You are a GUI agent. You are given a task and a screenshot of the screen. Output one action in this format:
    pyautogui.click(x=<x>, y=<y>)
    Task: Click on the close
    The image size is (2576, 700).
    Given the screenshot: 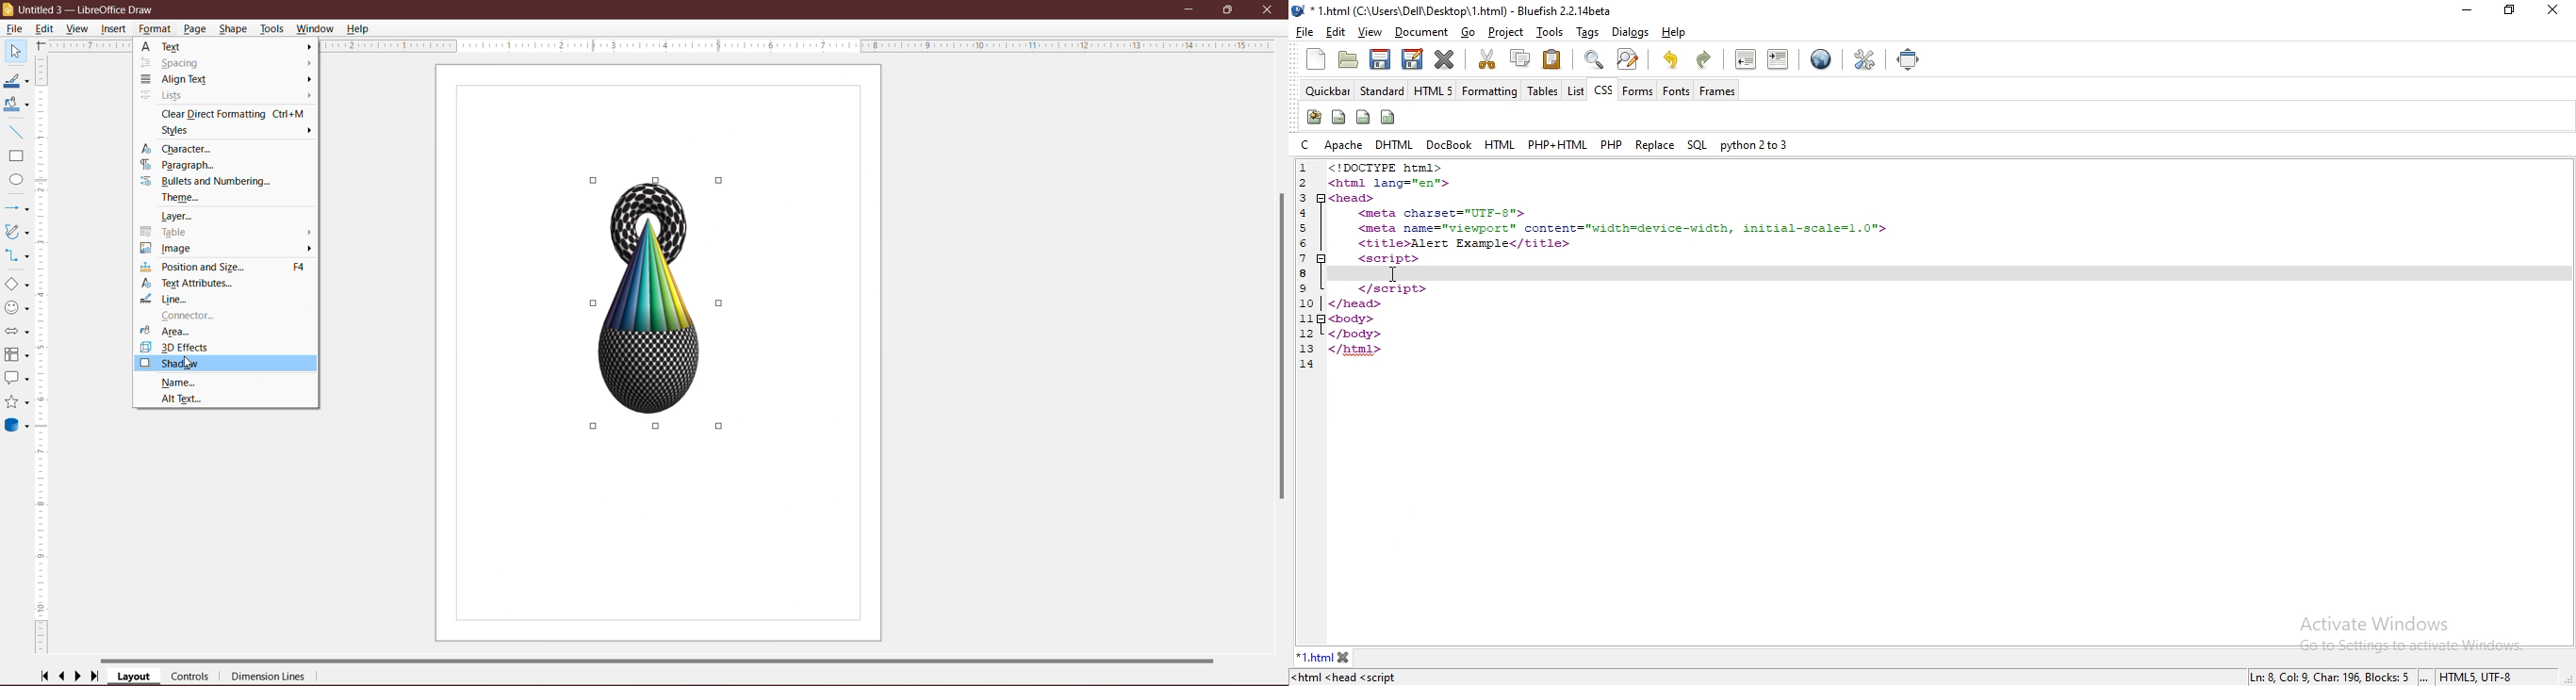 What is the action you would take?
    pyautogui.click(x=1443, y=59)
    